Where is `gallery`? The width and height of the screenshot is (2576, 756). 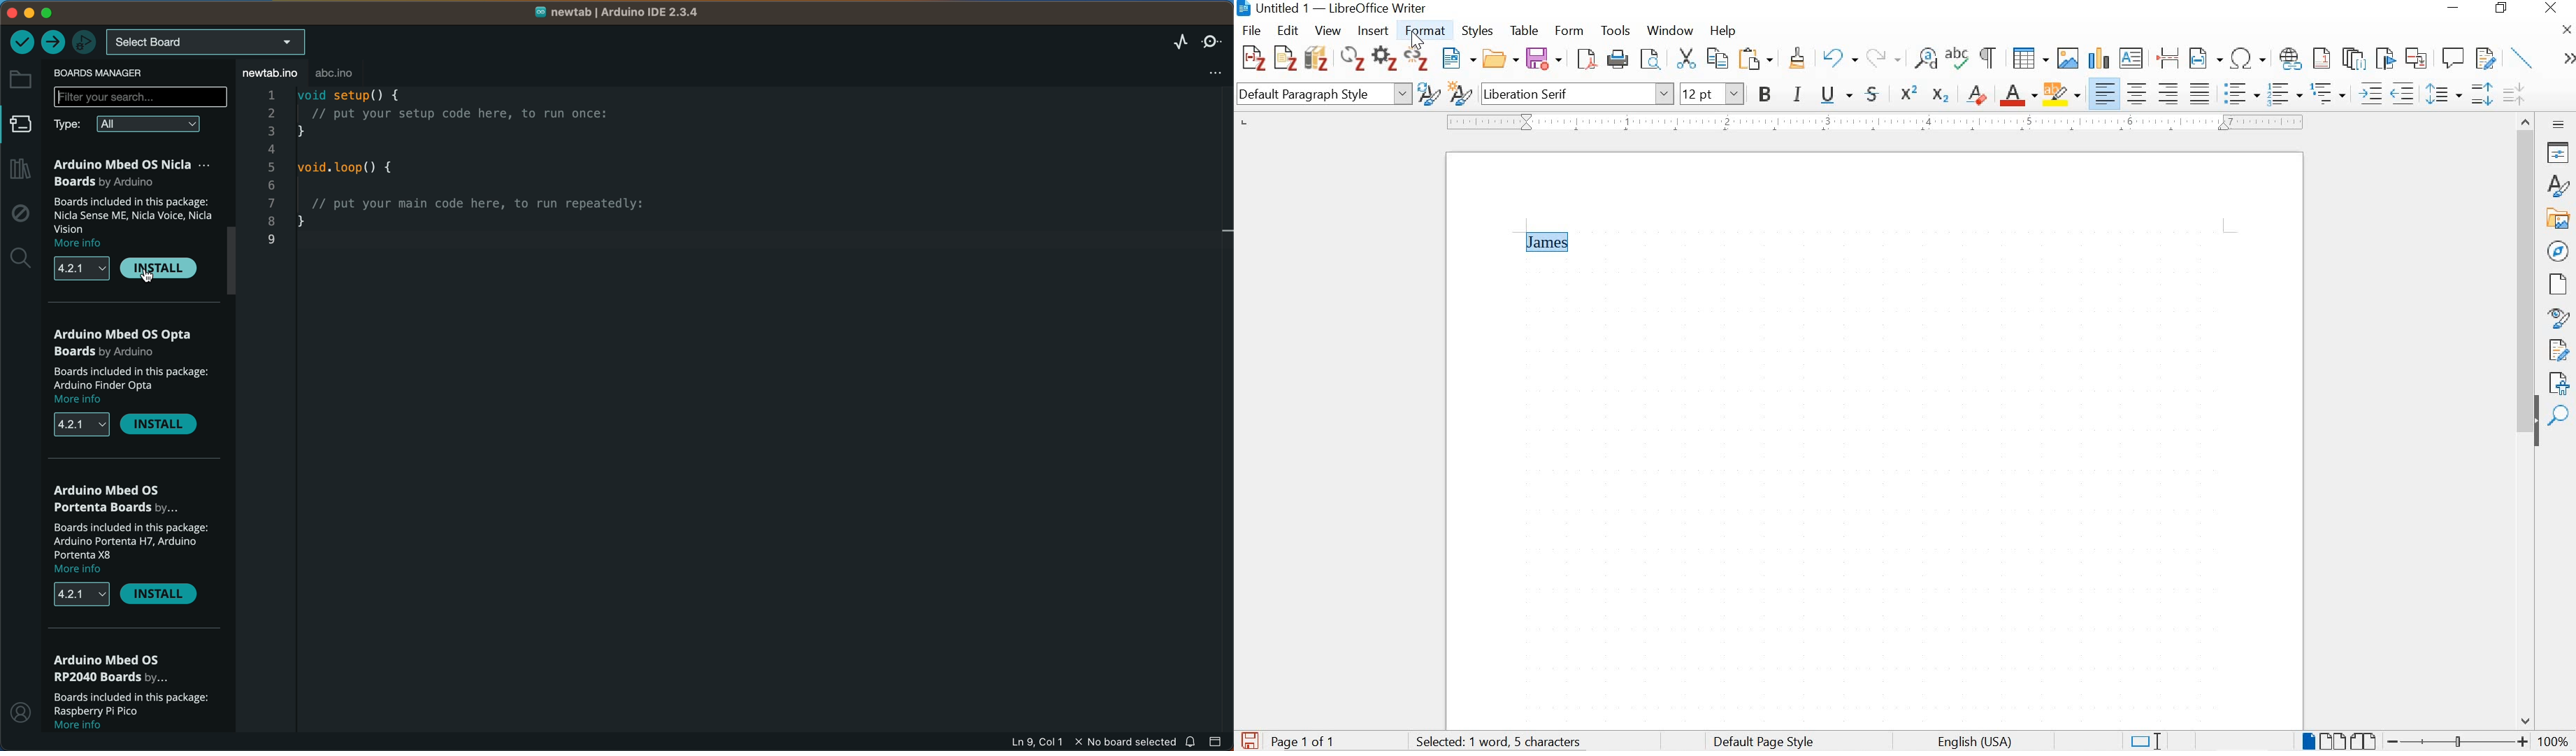
gallery is located at coordinates (2559, 218).